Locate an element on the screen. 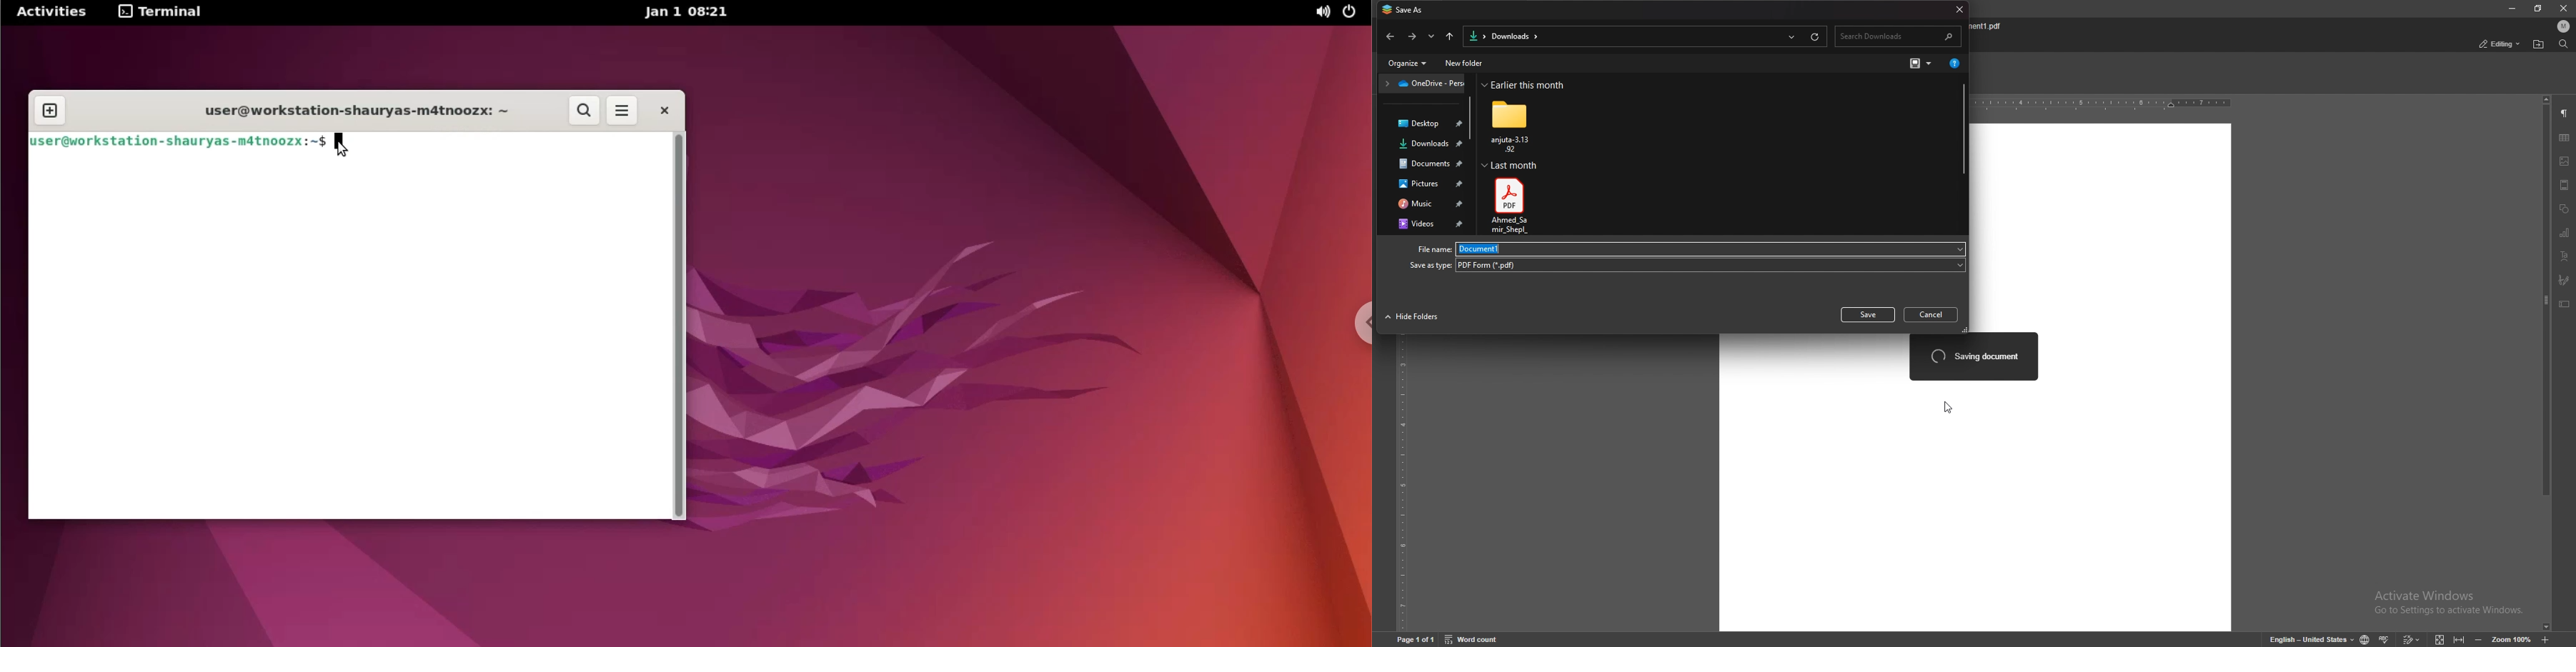 The width and height of the screenshot is (2576, 672). file is located at coordinates (1511, 206).